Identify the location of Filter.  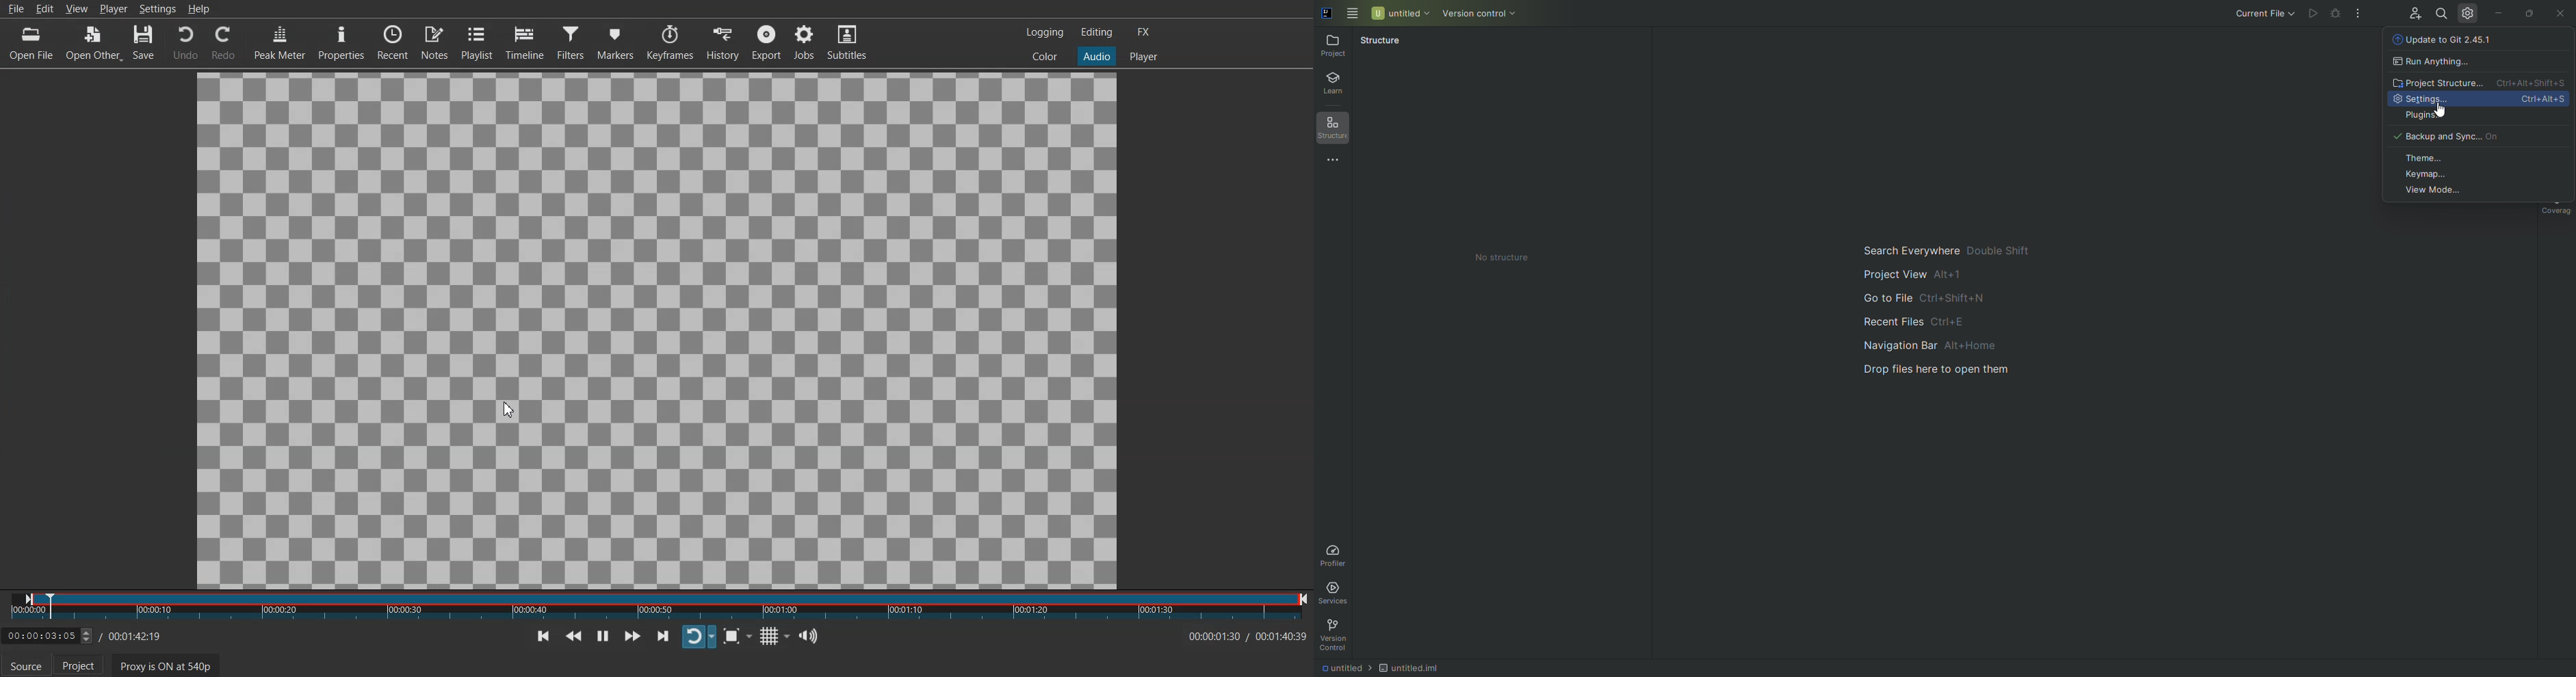
(571, 42).